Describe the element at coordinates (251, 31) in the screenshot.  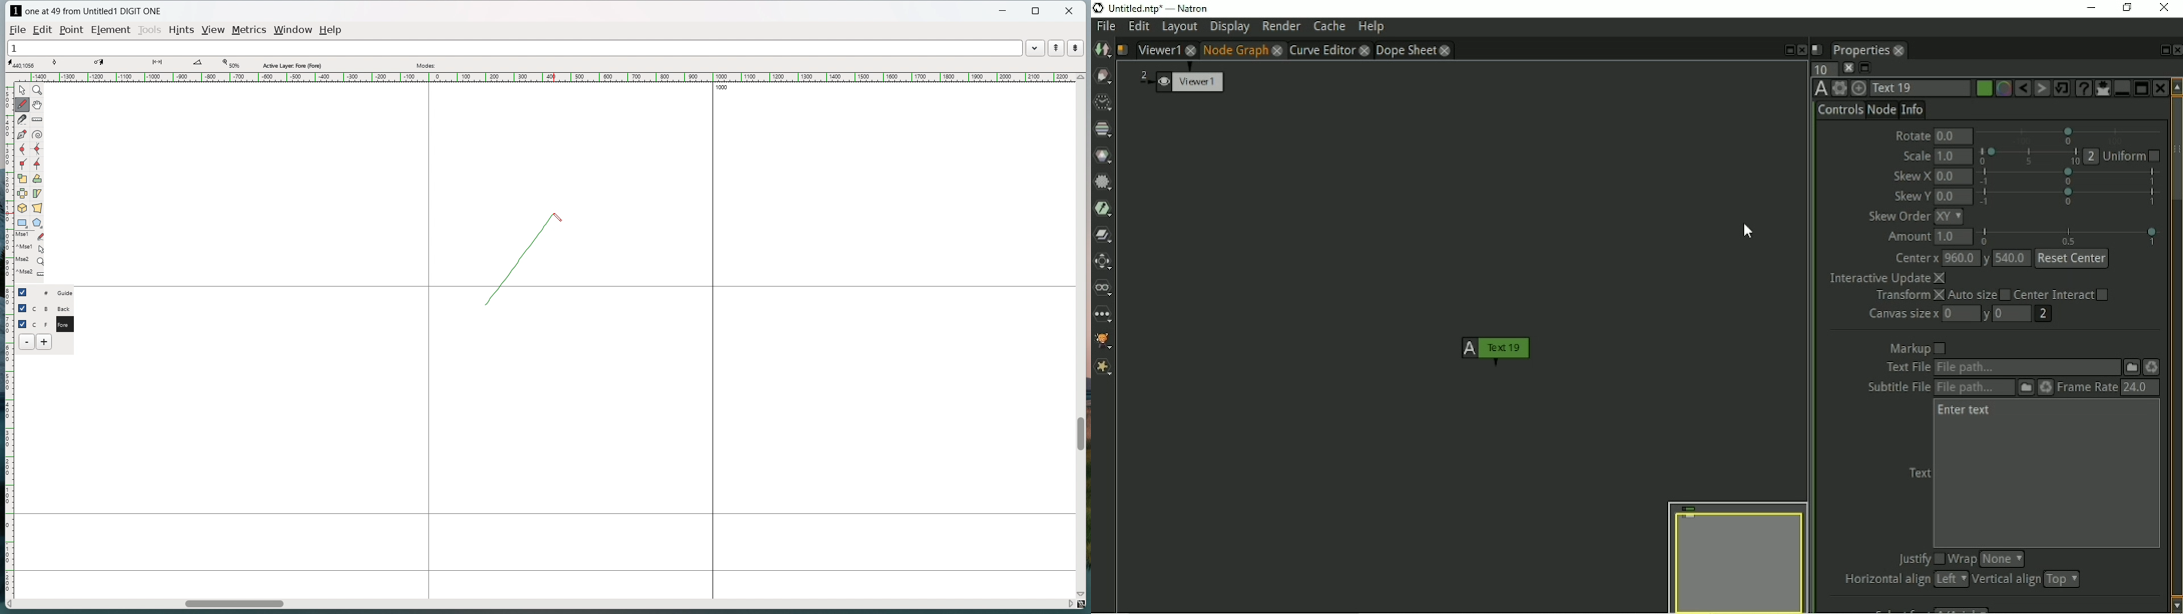
I see `metrics` at that location.